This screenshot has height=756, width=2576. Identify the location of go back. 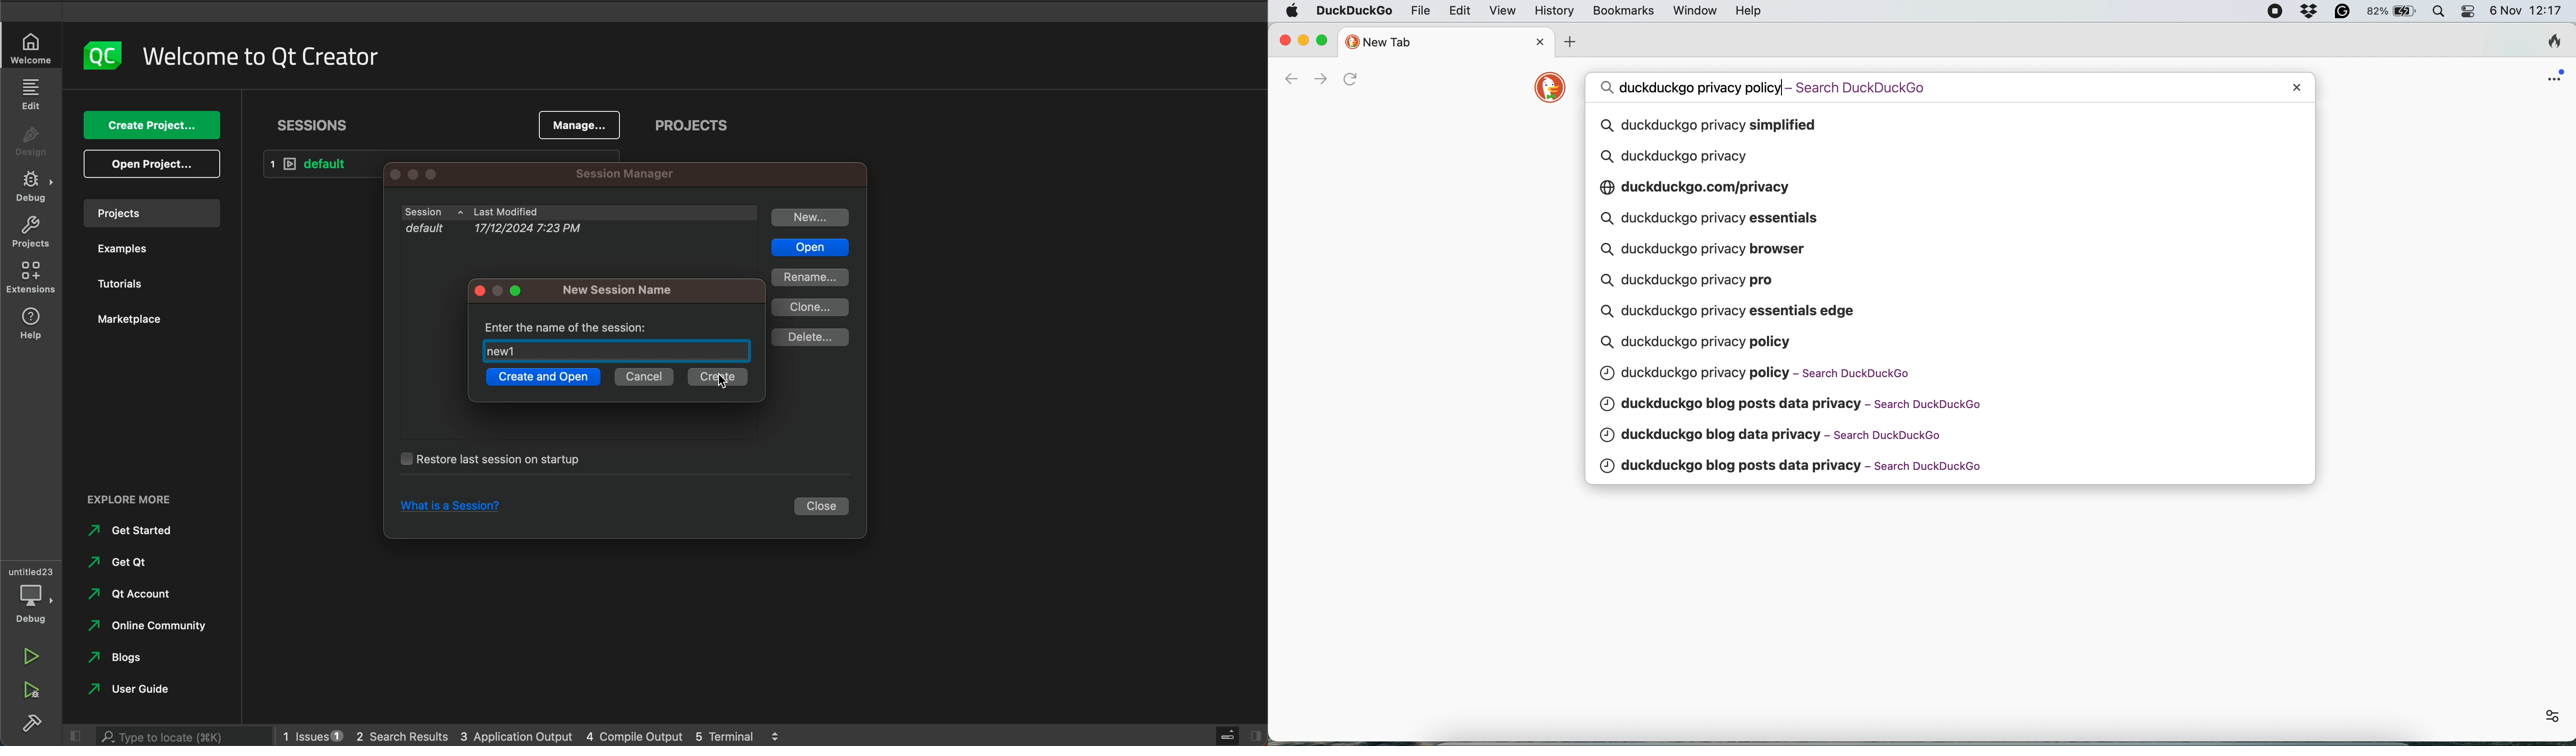
(1289, 77).